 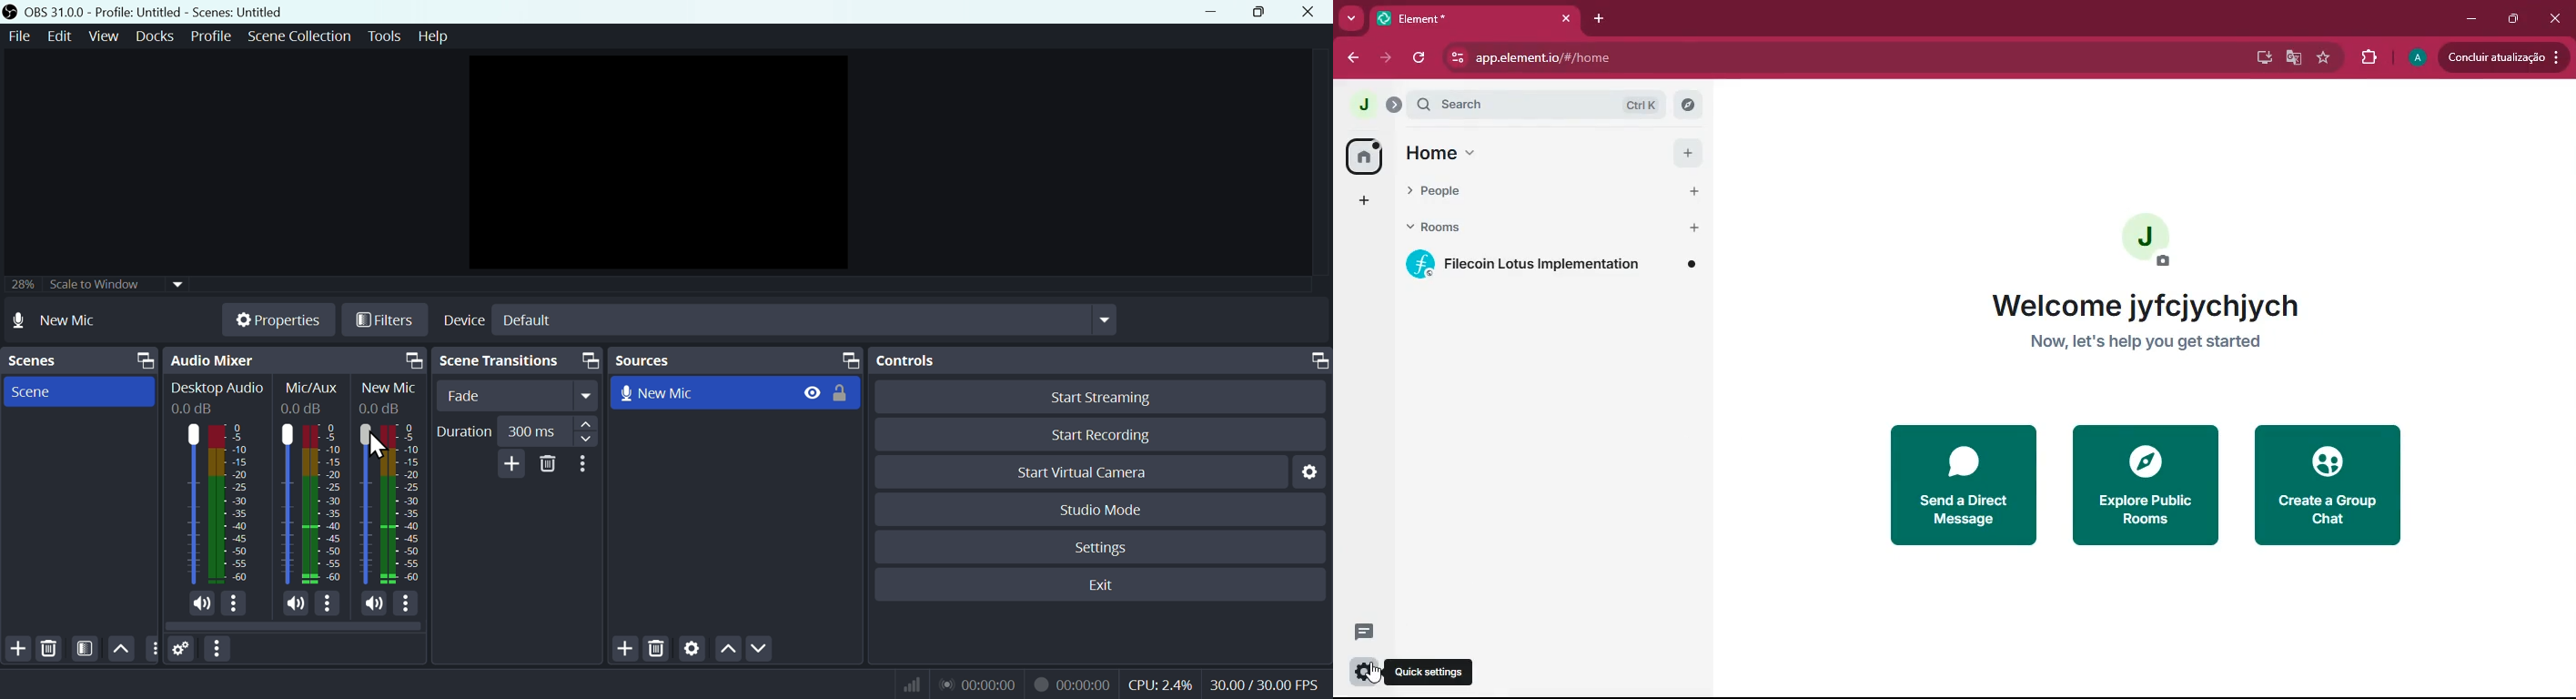 I want to click on Mic/Aux, so click(x=323, y=503).